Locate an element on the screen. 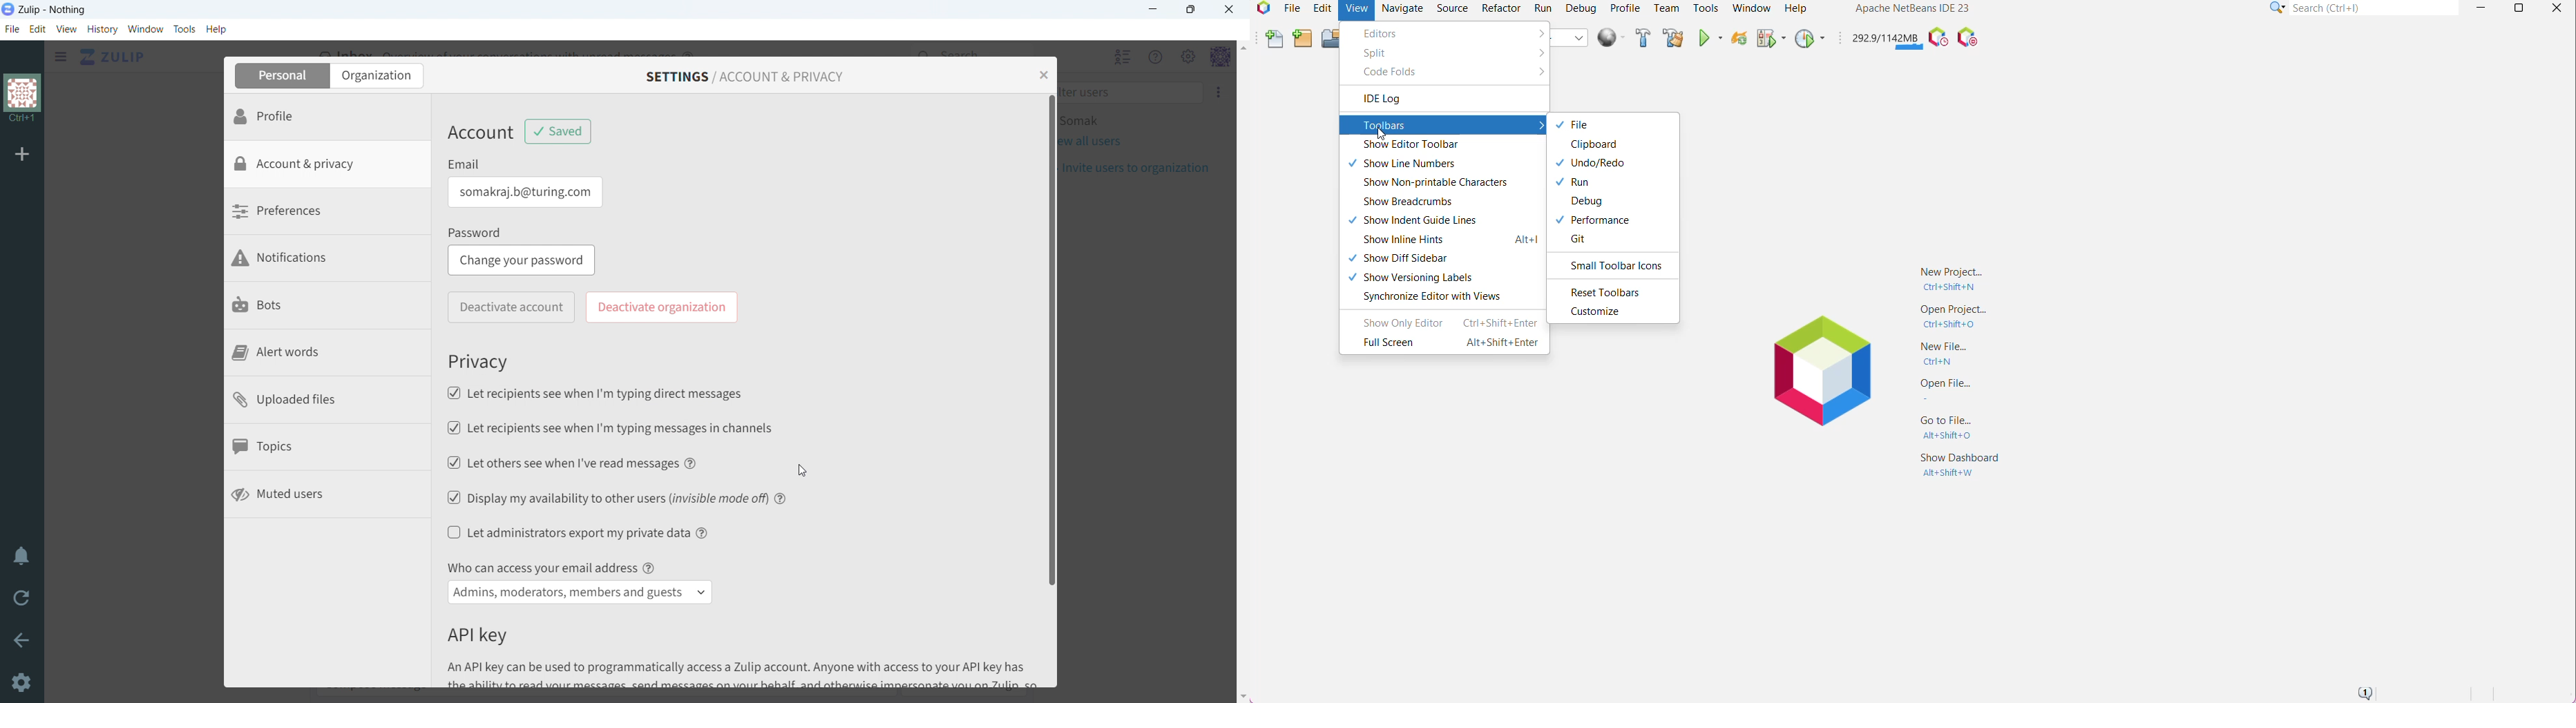 Image resolution: width=2576 pixels, height=728 pixels. topics is located at coordinates (326, 448).